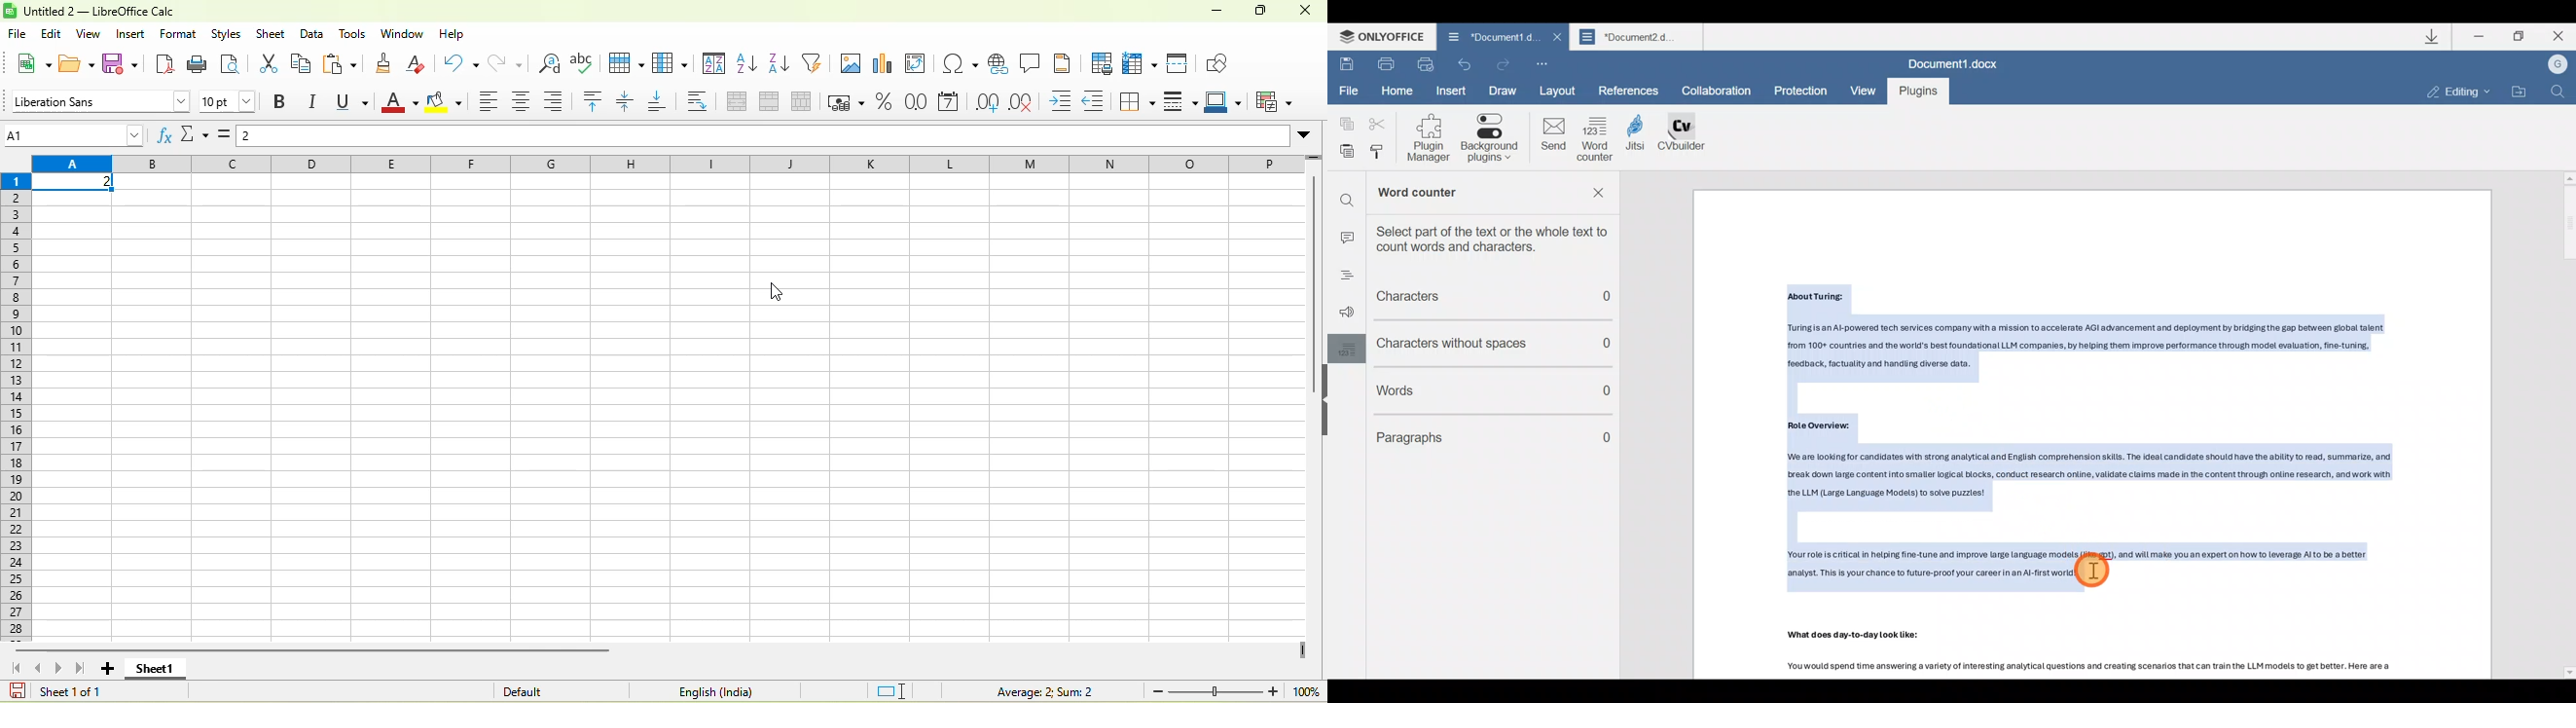 This screenshot has height=728, width=2576. What do you see at coordinates (1376, 124) in the screenshot?
I see `Cut` at bounding box center [1376, 124].